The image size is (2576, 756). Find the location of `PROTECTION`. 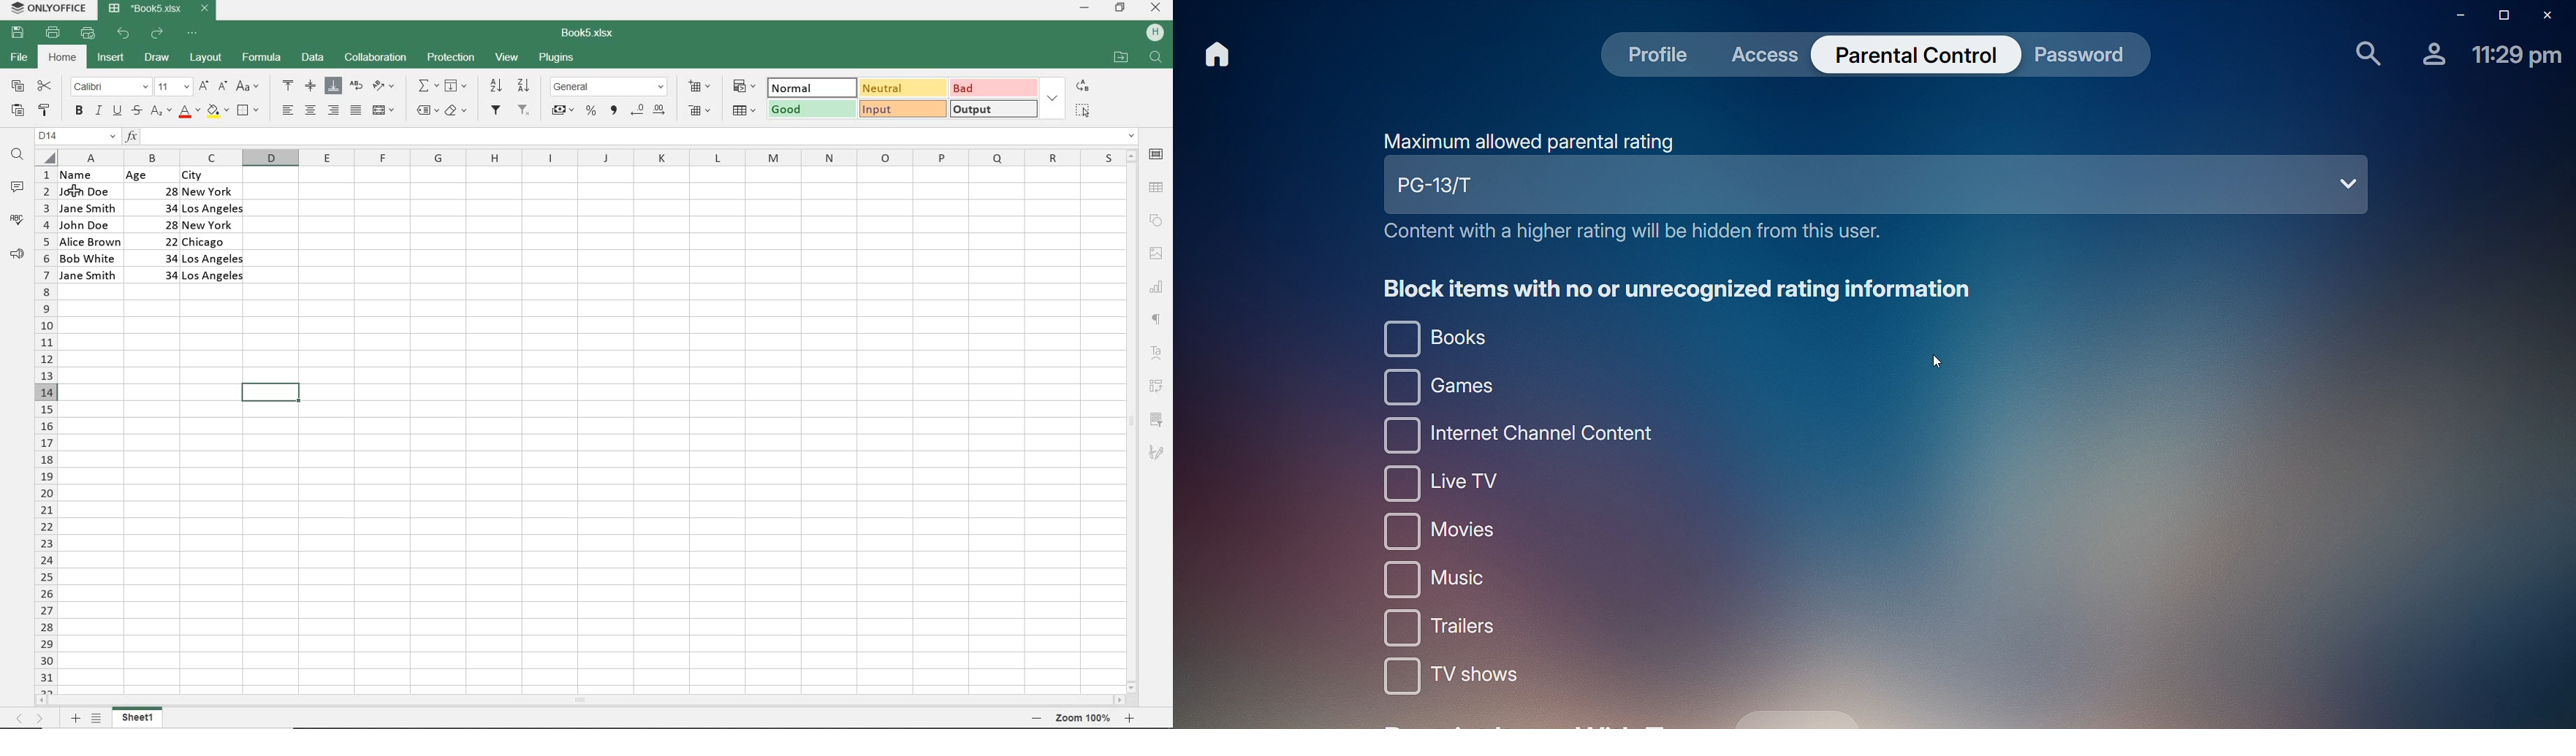

PROTECTION is located at coordinates (451, 57).